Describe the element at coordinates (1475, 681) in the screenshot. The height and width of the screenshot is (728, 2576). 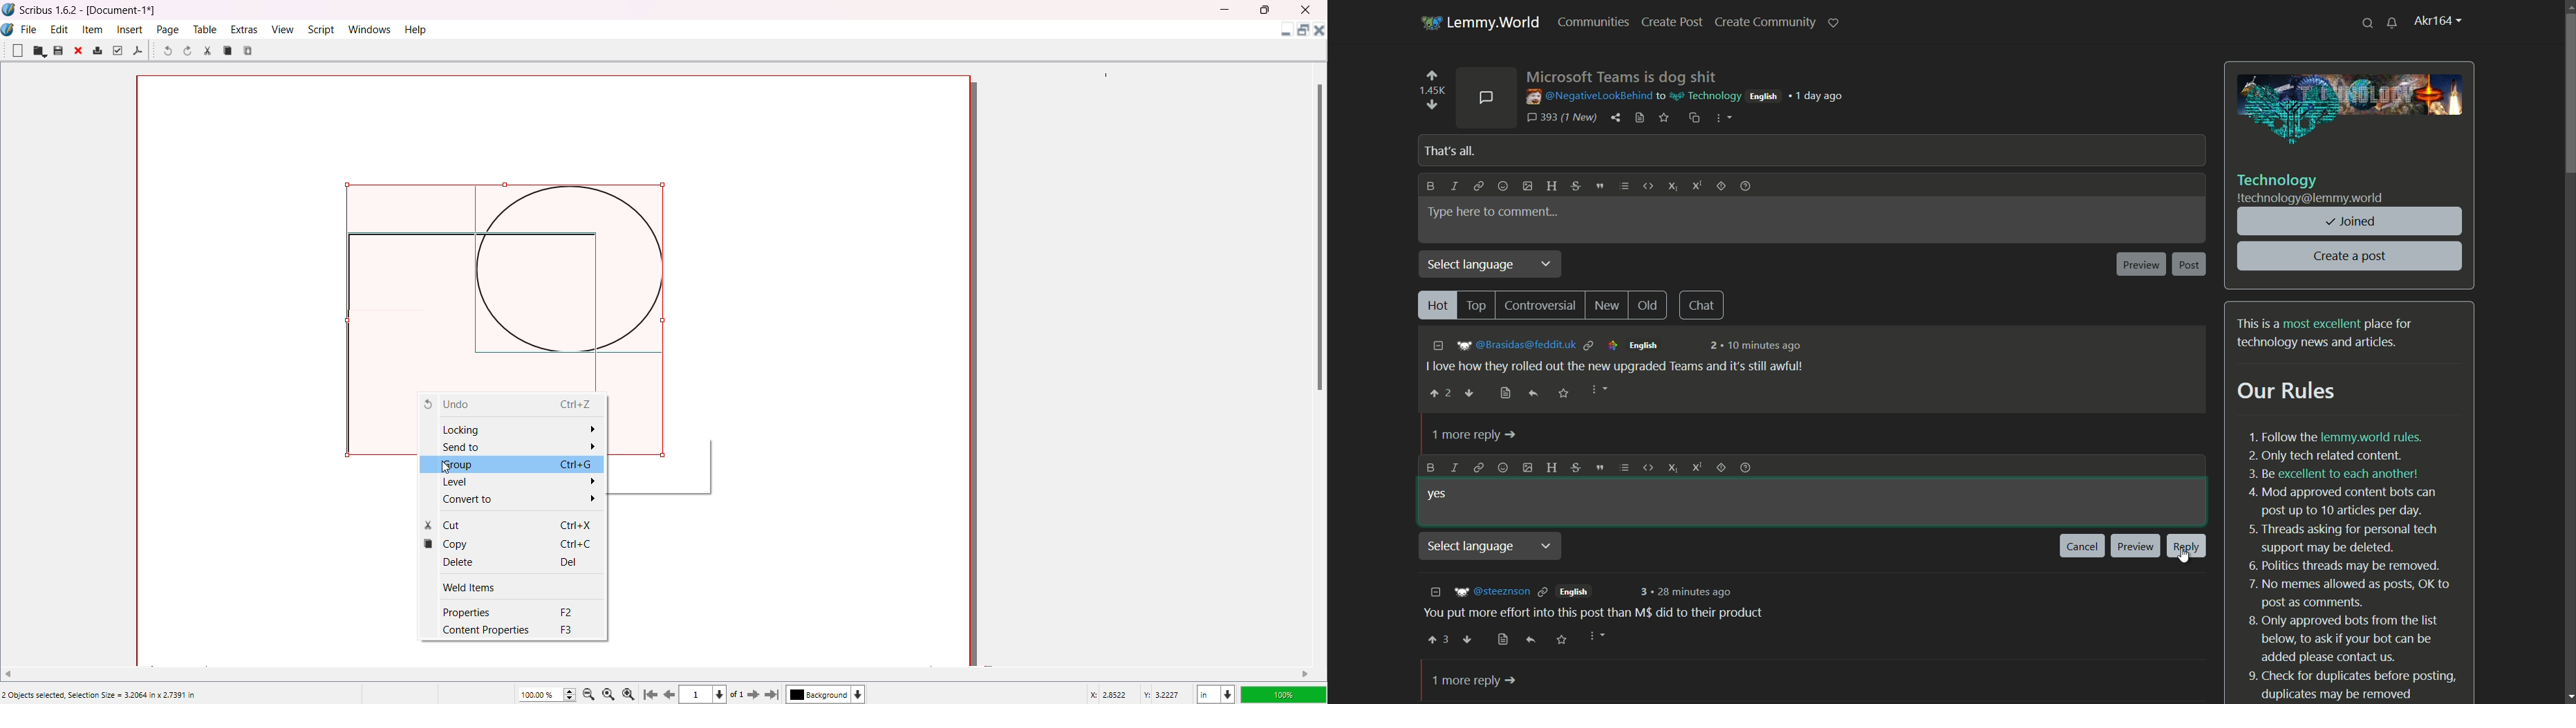
I see `1 more reply` at that location.